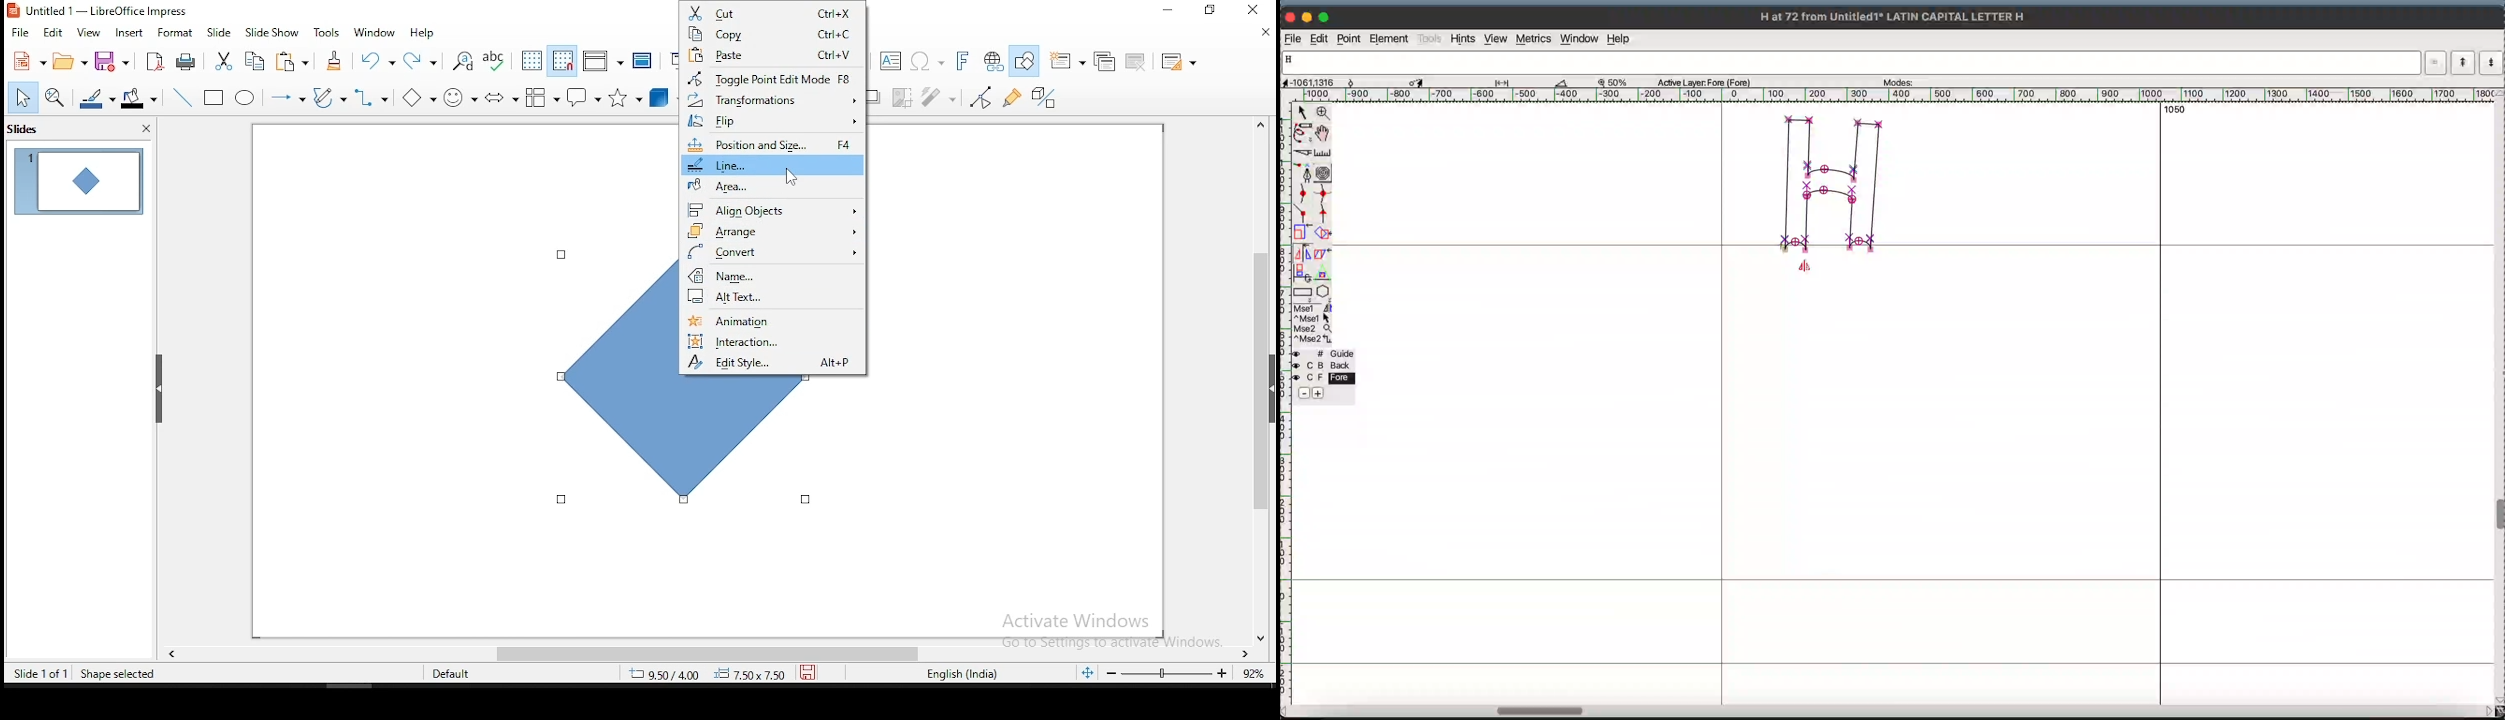  What do you see at coordinates (563, 60) in the screenshot?
I see `snap to grid` at bounding box center [563, 60].